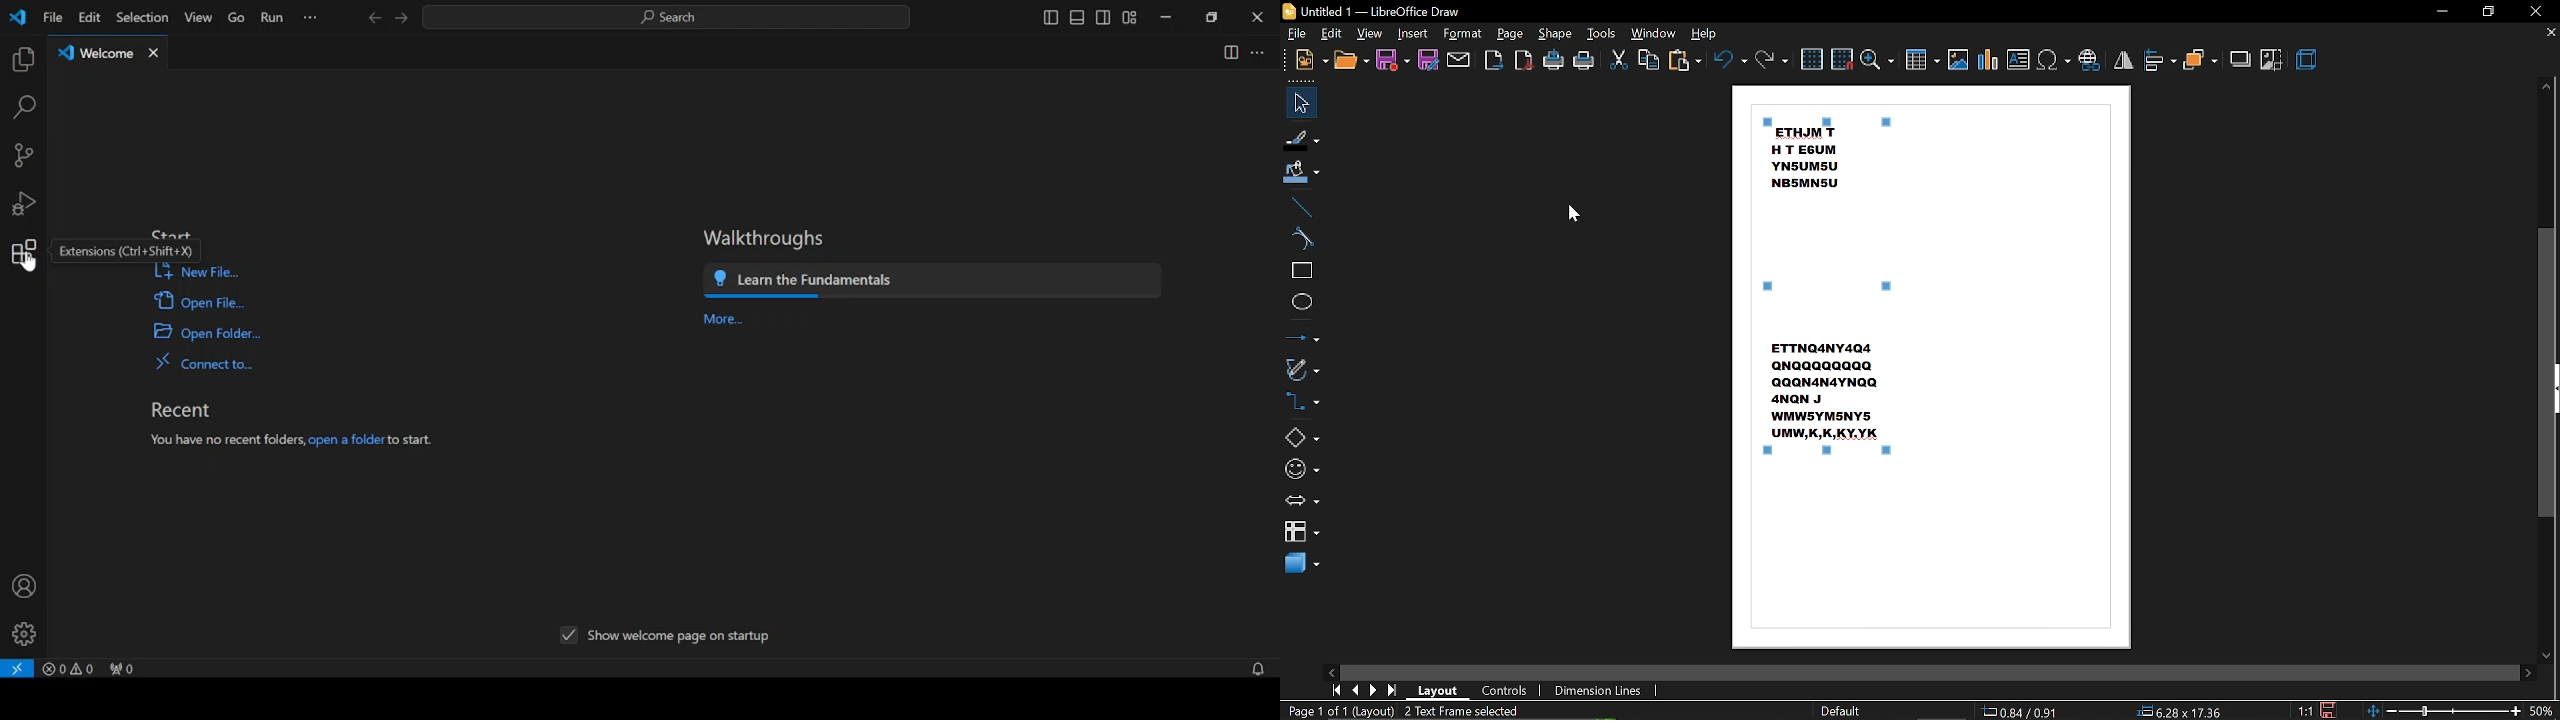 The width and height of the screenshot is (2576, 728). Describe the element at coordinates (108, 52) in the screenshot. I see `welcome tab` at that location.